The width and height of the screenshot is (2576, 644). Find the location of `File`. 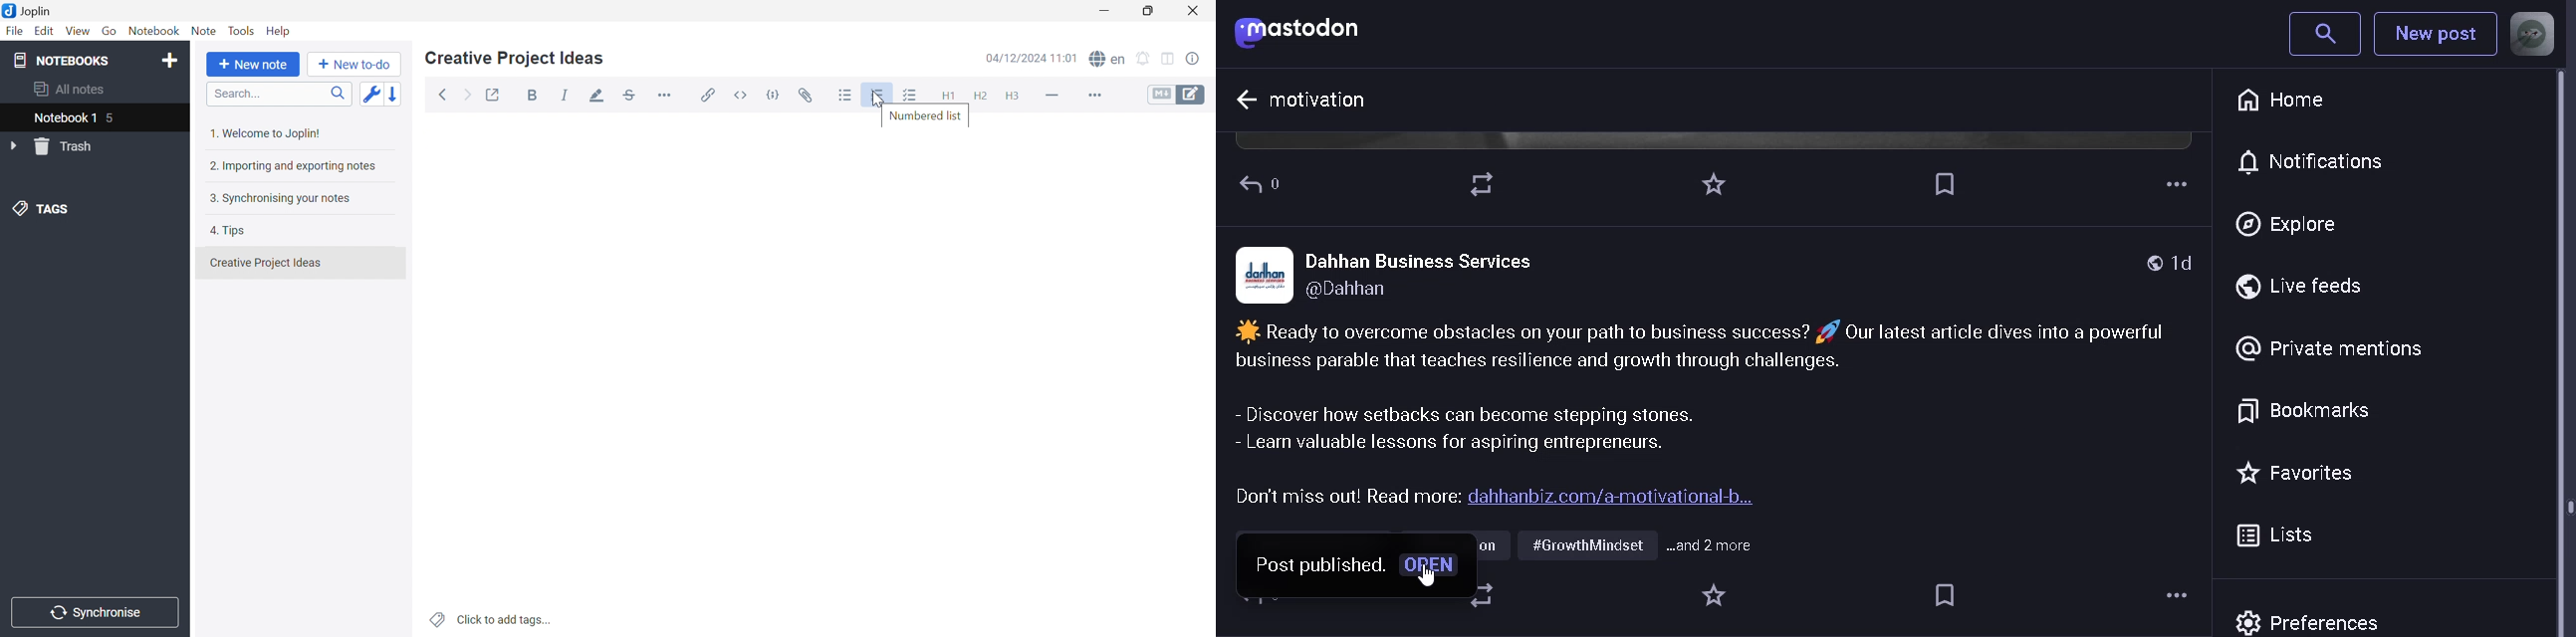

File is located at coordinates (14, 33).